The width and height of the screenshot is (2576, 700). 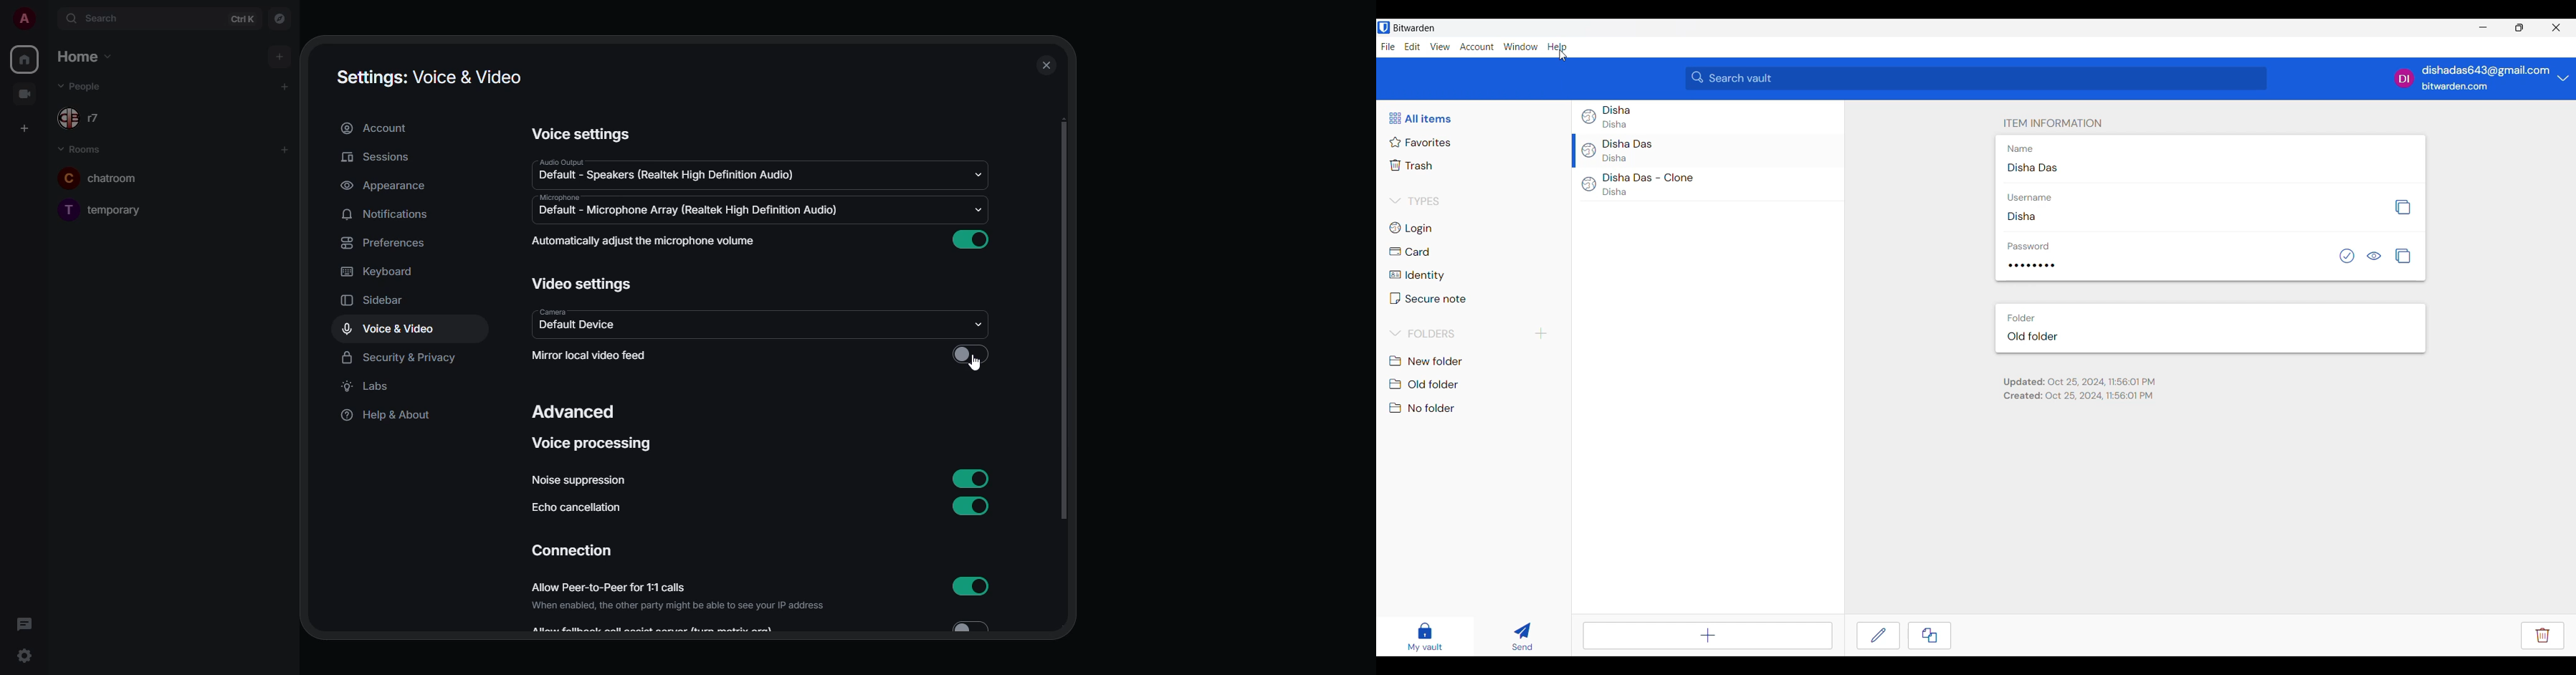 I want to click on add, so click(x=282, y=87).